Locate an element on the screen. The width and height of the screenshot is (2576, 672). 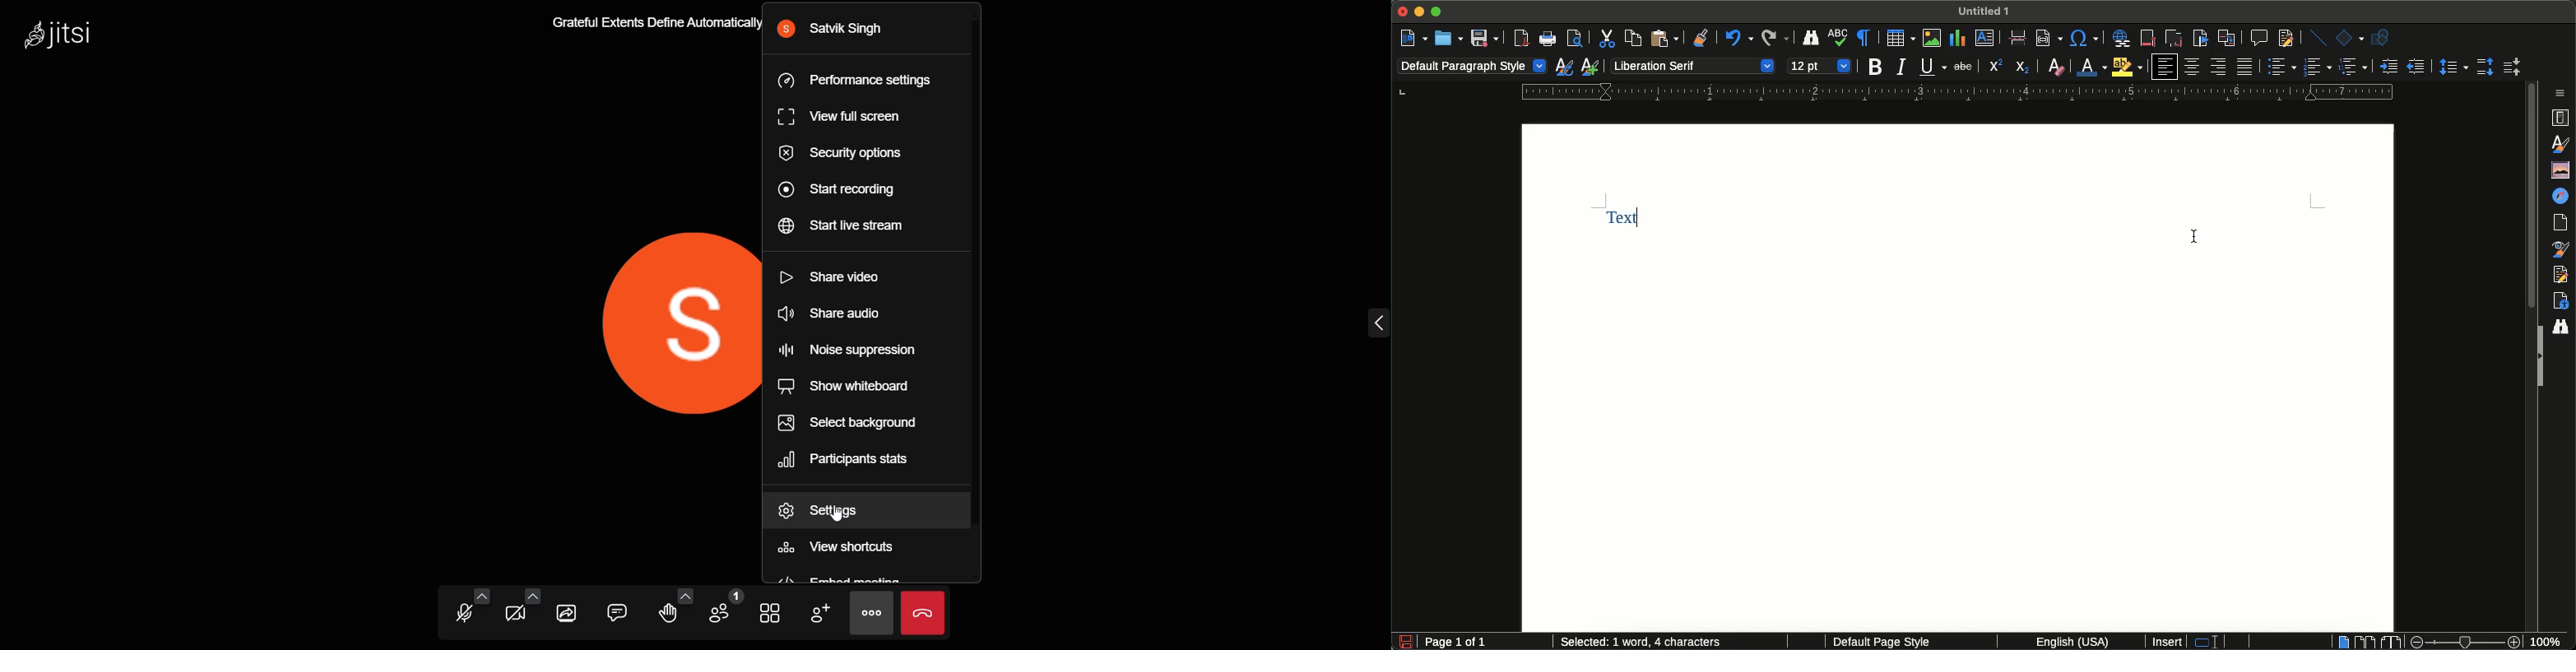
performance setting is located at coordinates (851, 83).